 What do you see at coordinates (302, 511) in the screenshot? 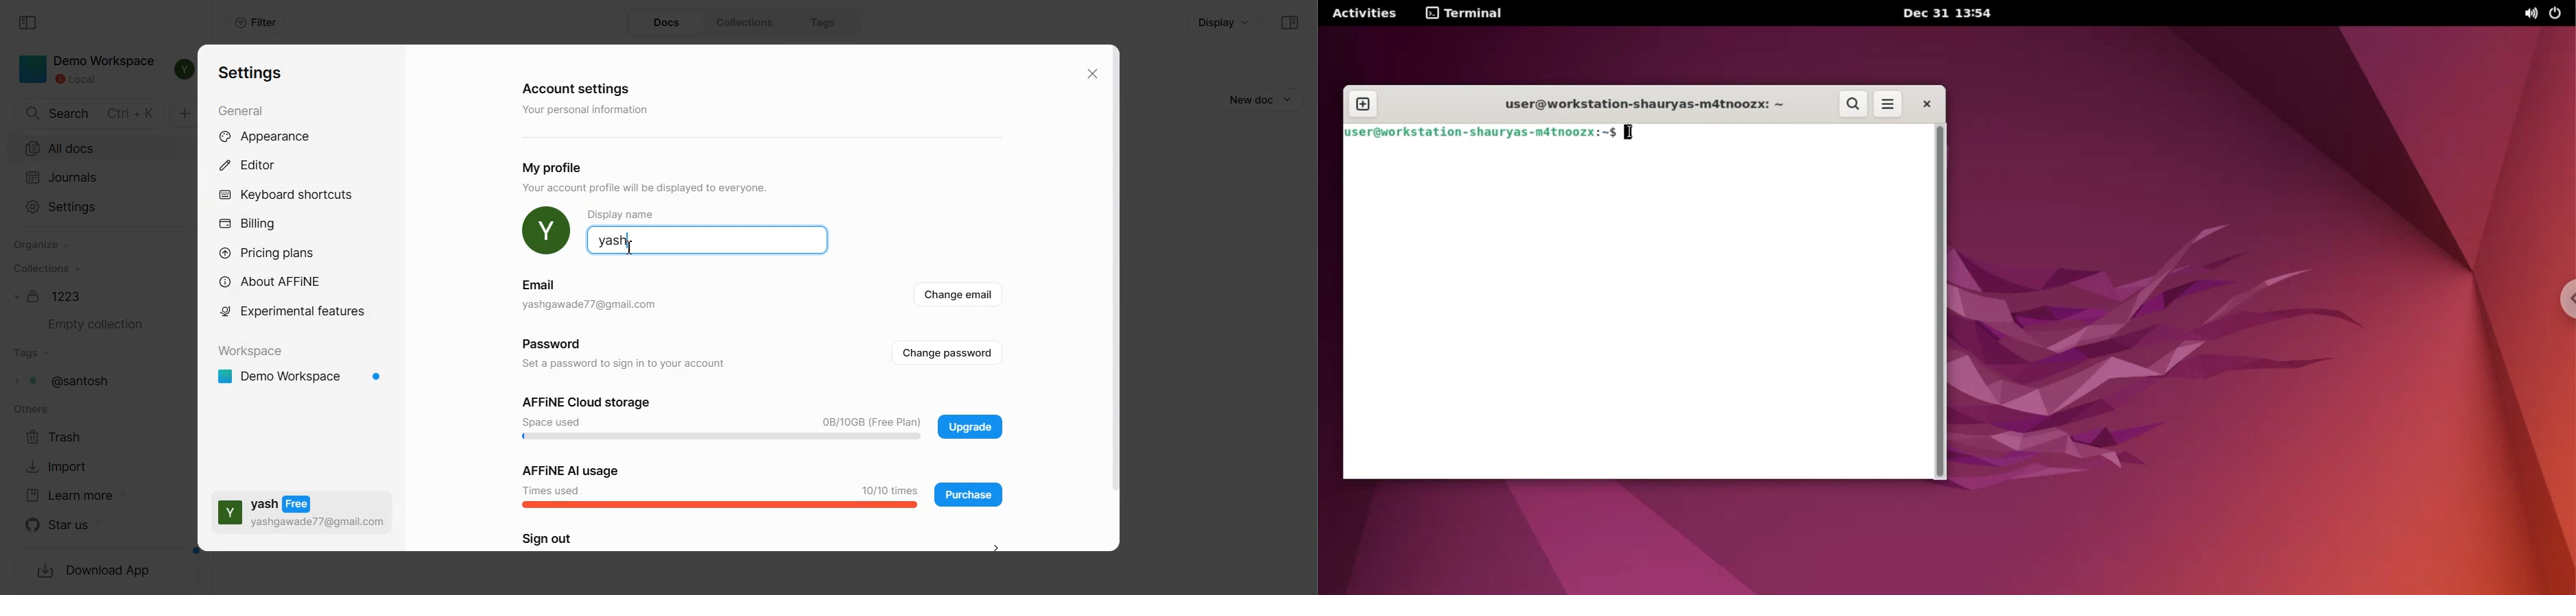
I see `Subscription` at bounding box center [302, 511].